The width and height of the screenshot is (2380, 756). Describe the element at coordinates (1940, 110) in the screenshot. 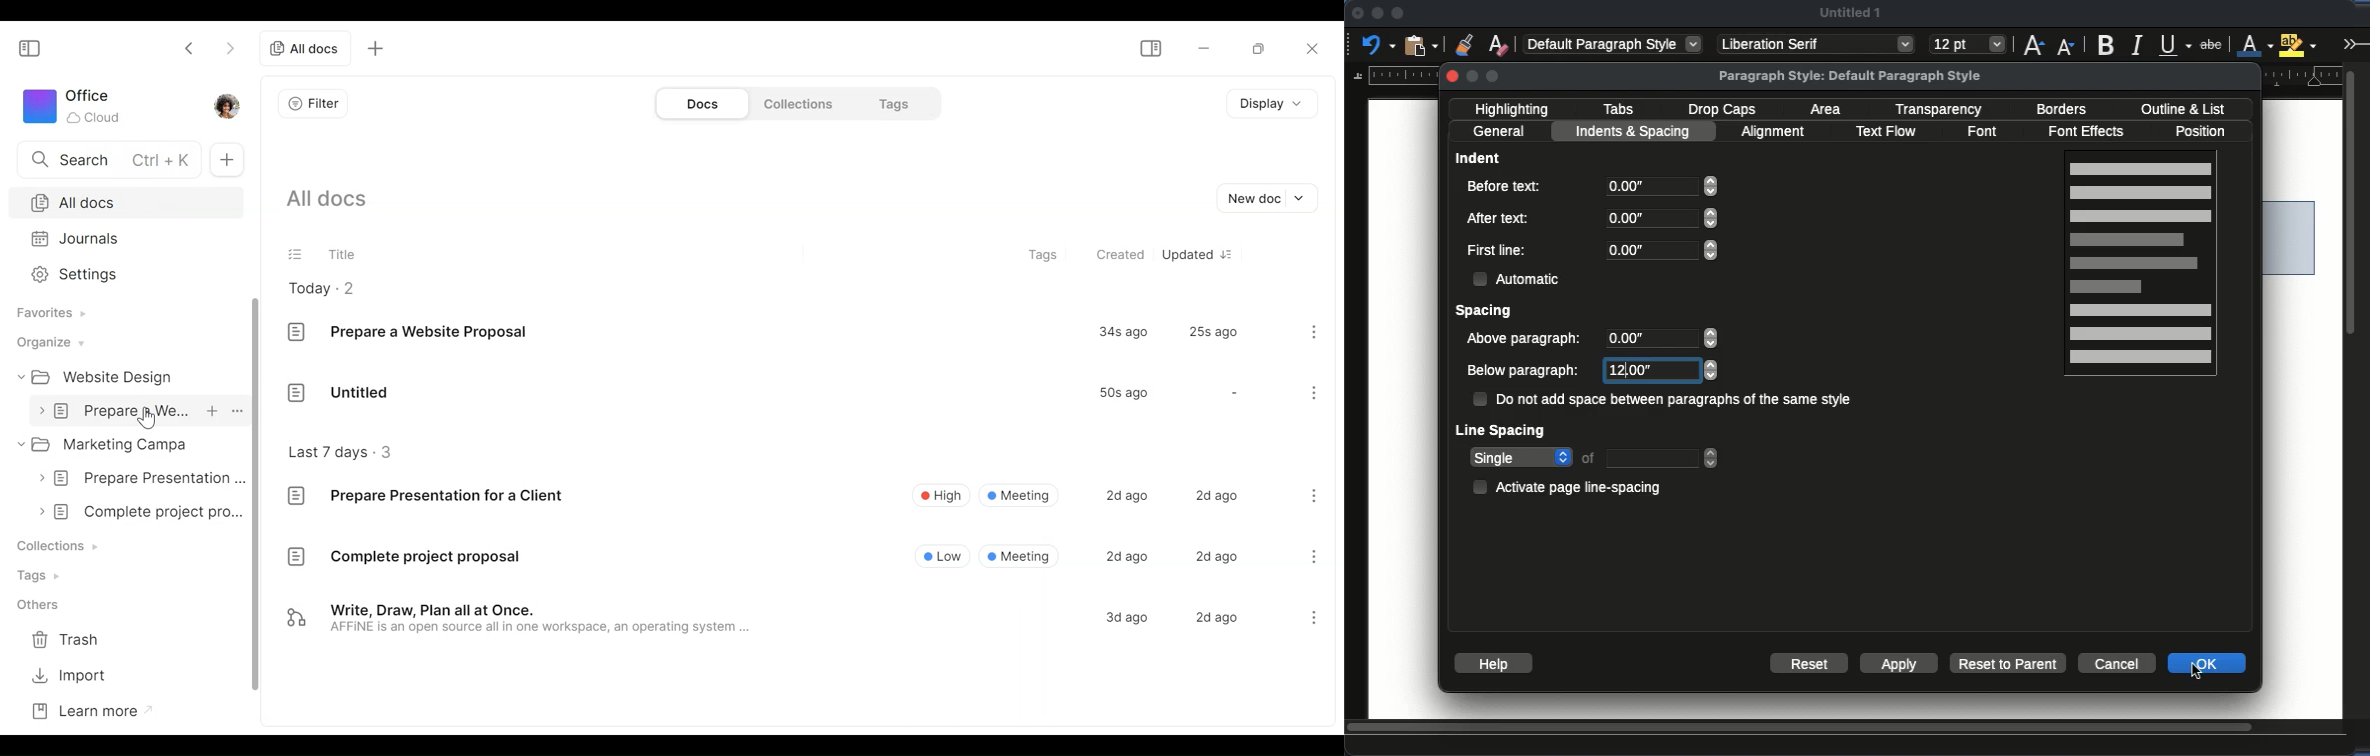

I see `transparency` at that location.